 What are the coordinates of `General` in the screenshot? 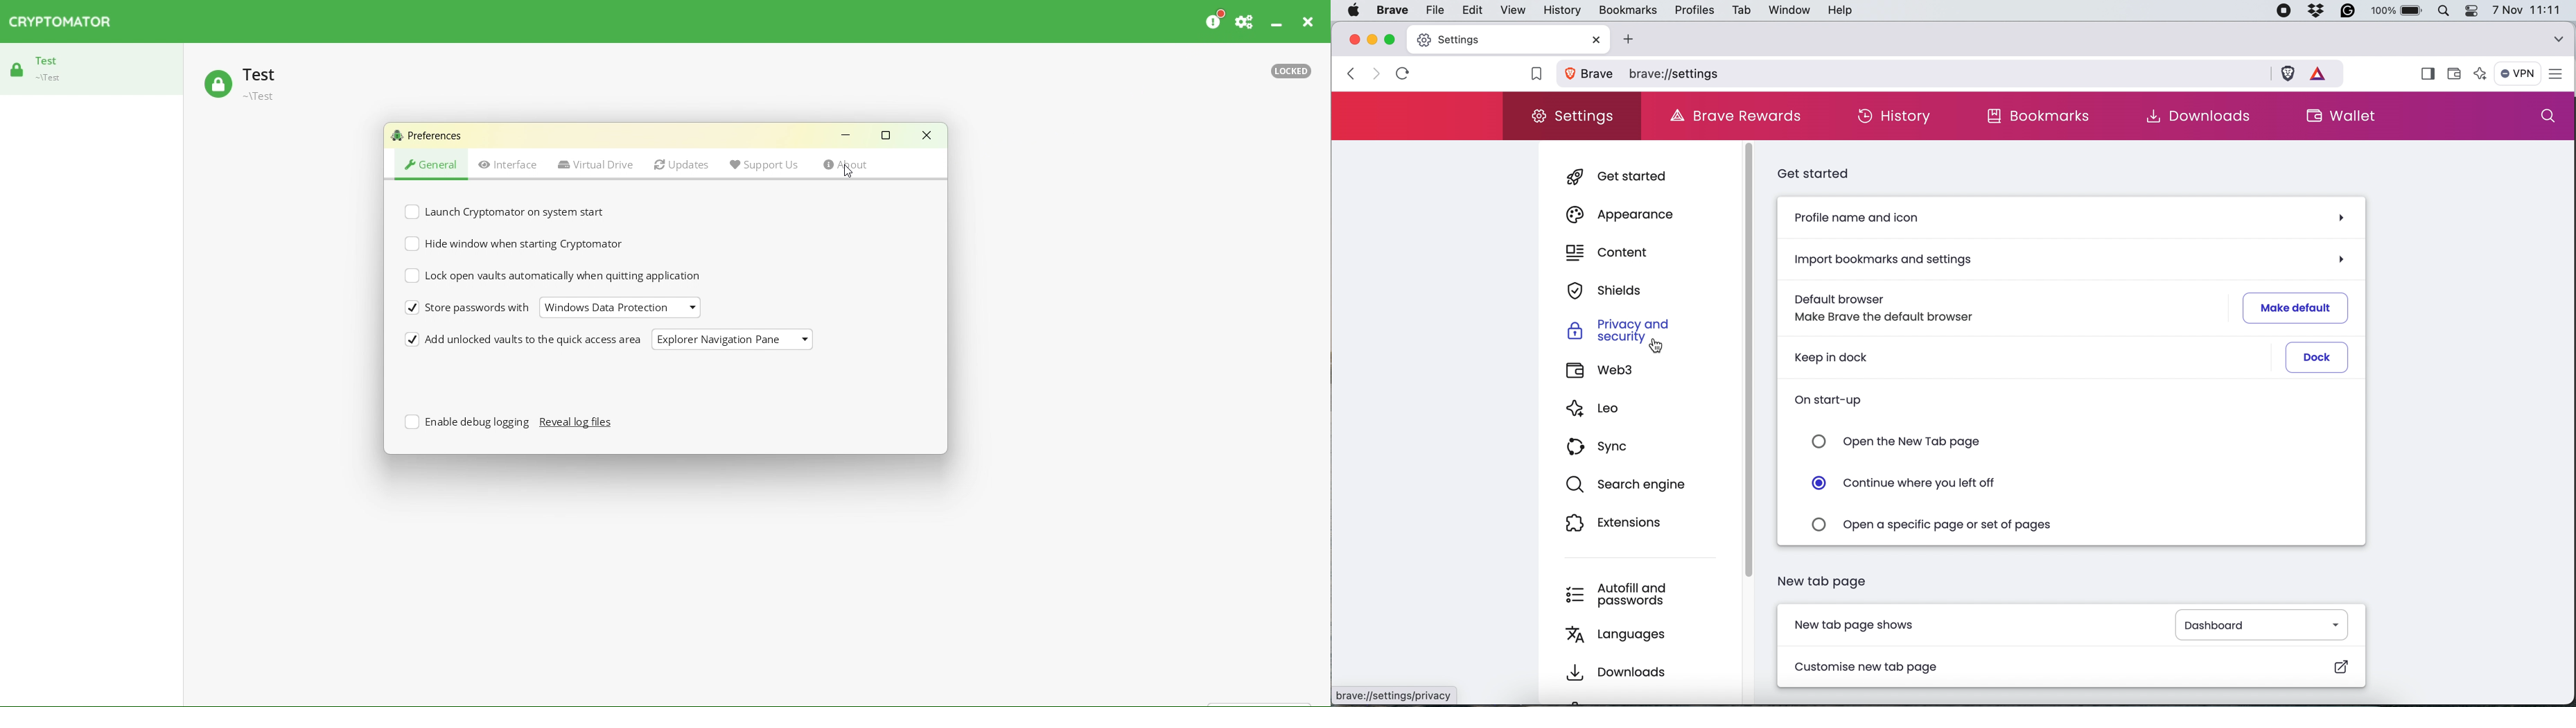 It's located at (432, 165).